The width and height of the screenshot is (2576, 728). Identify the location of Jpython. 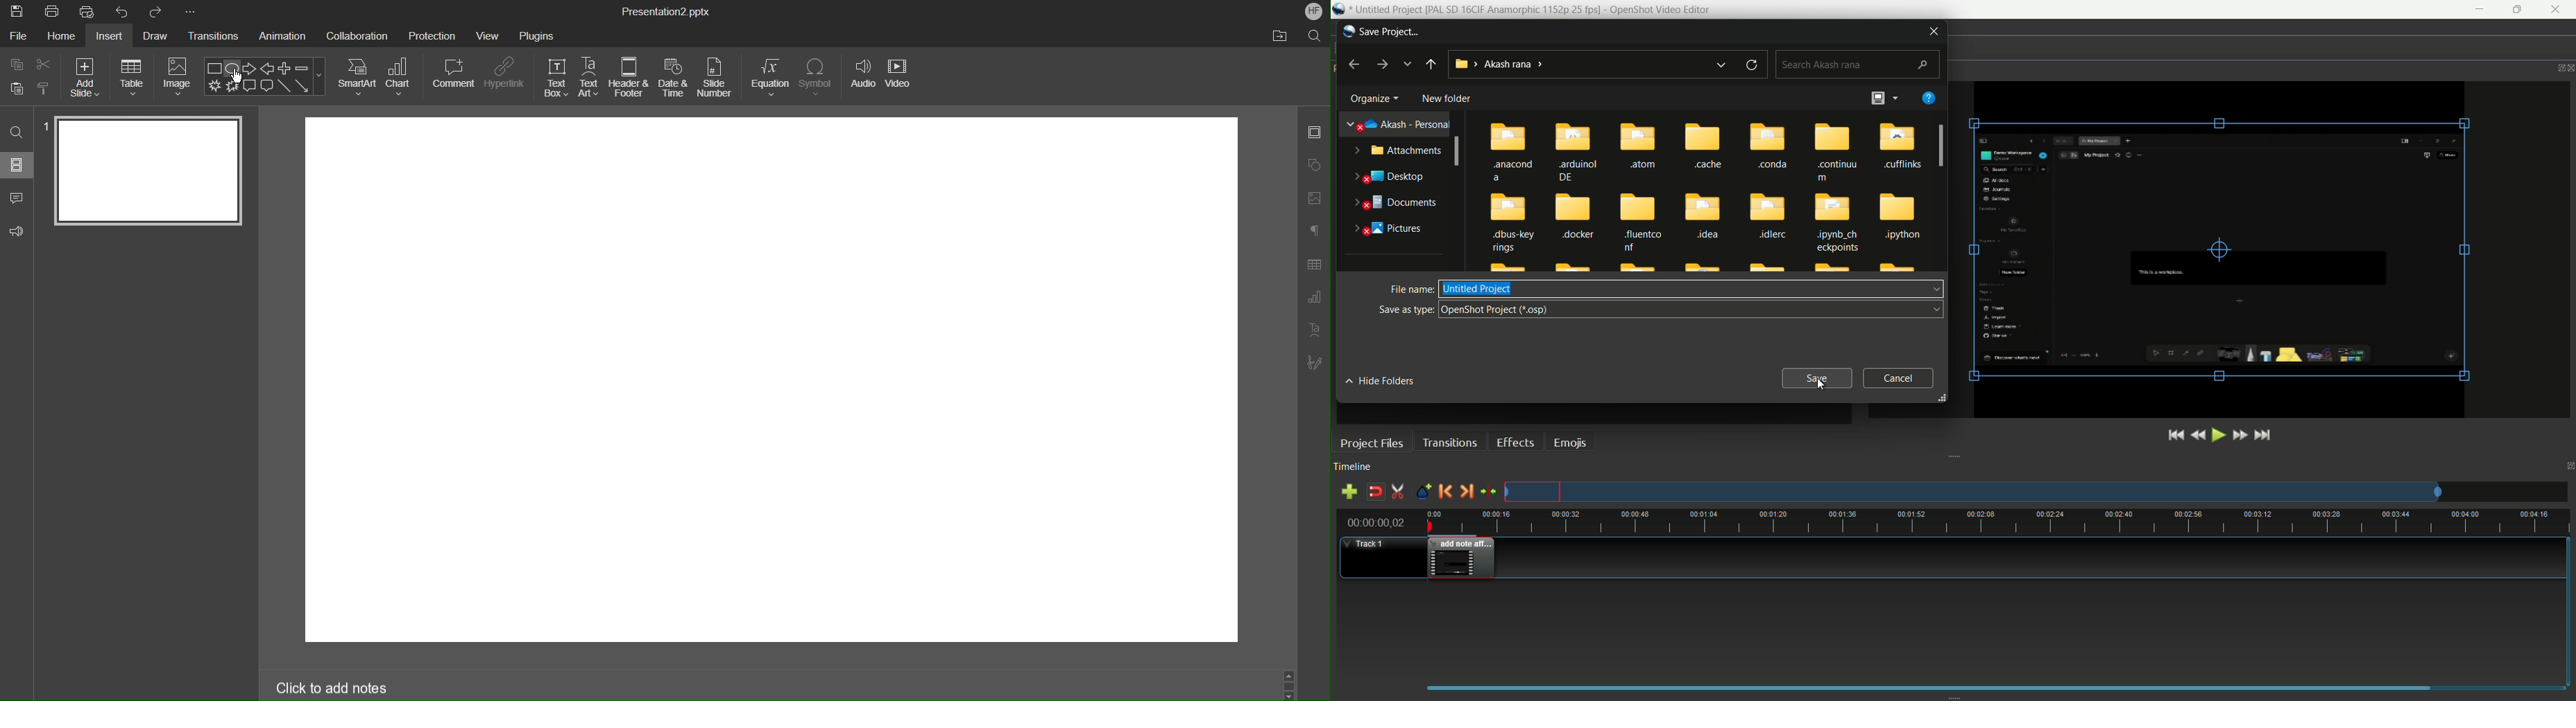
(1902, 218).